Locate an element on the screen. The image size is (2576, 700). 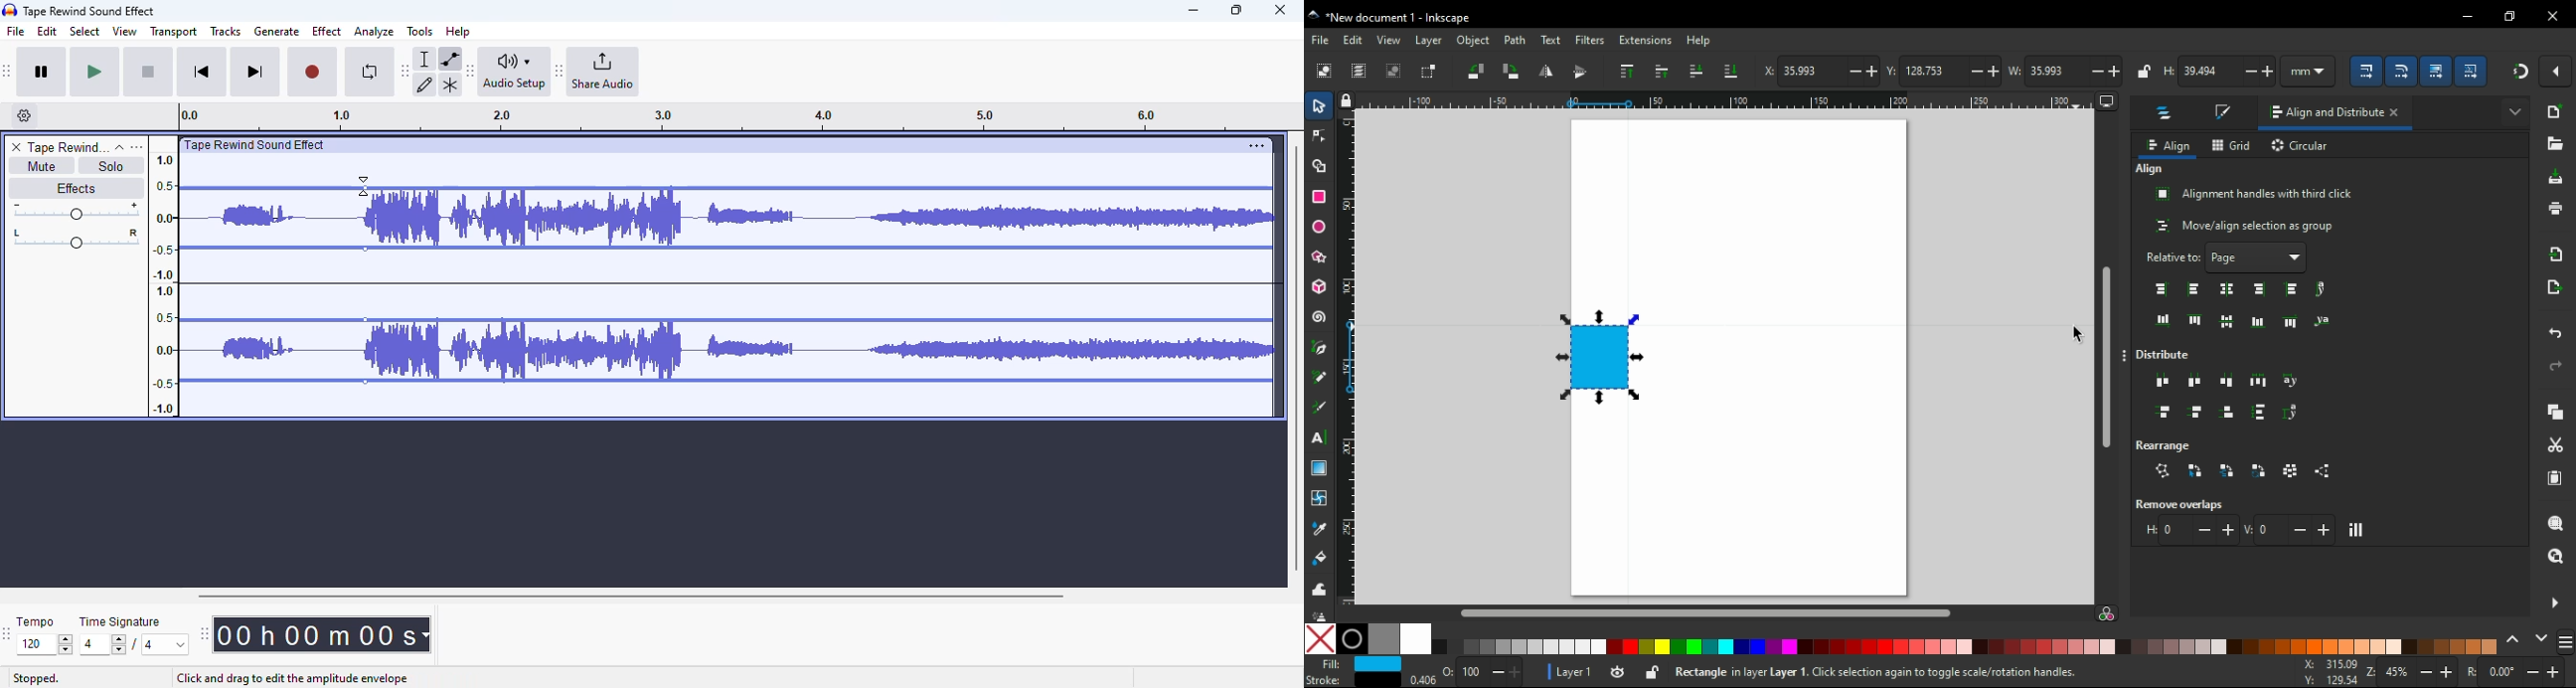
vertical coordinate of selection is located at coordinates (1939, 69).